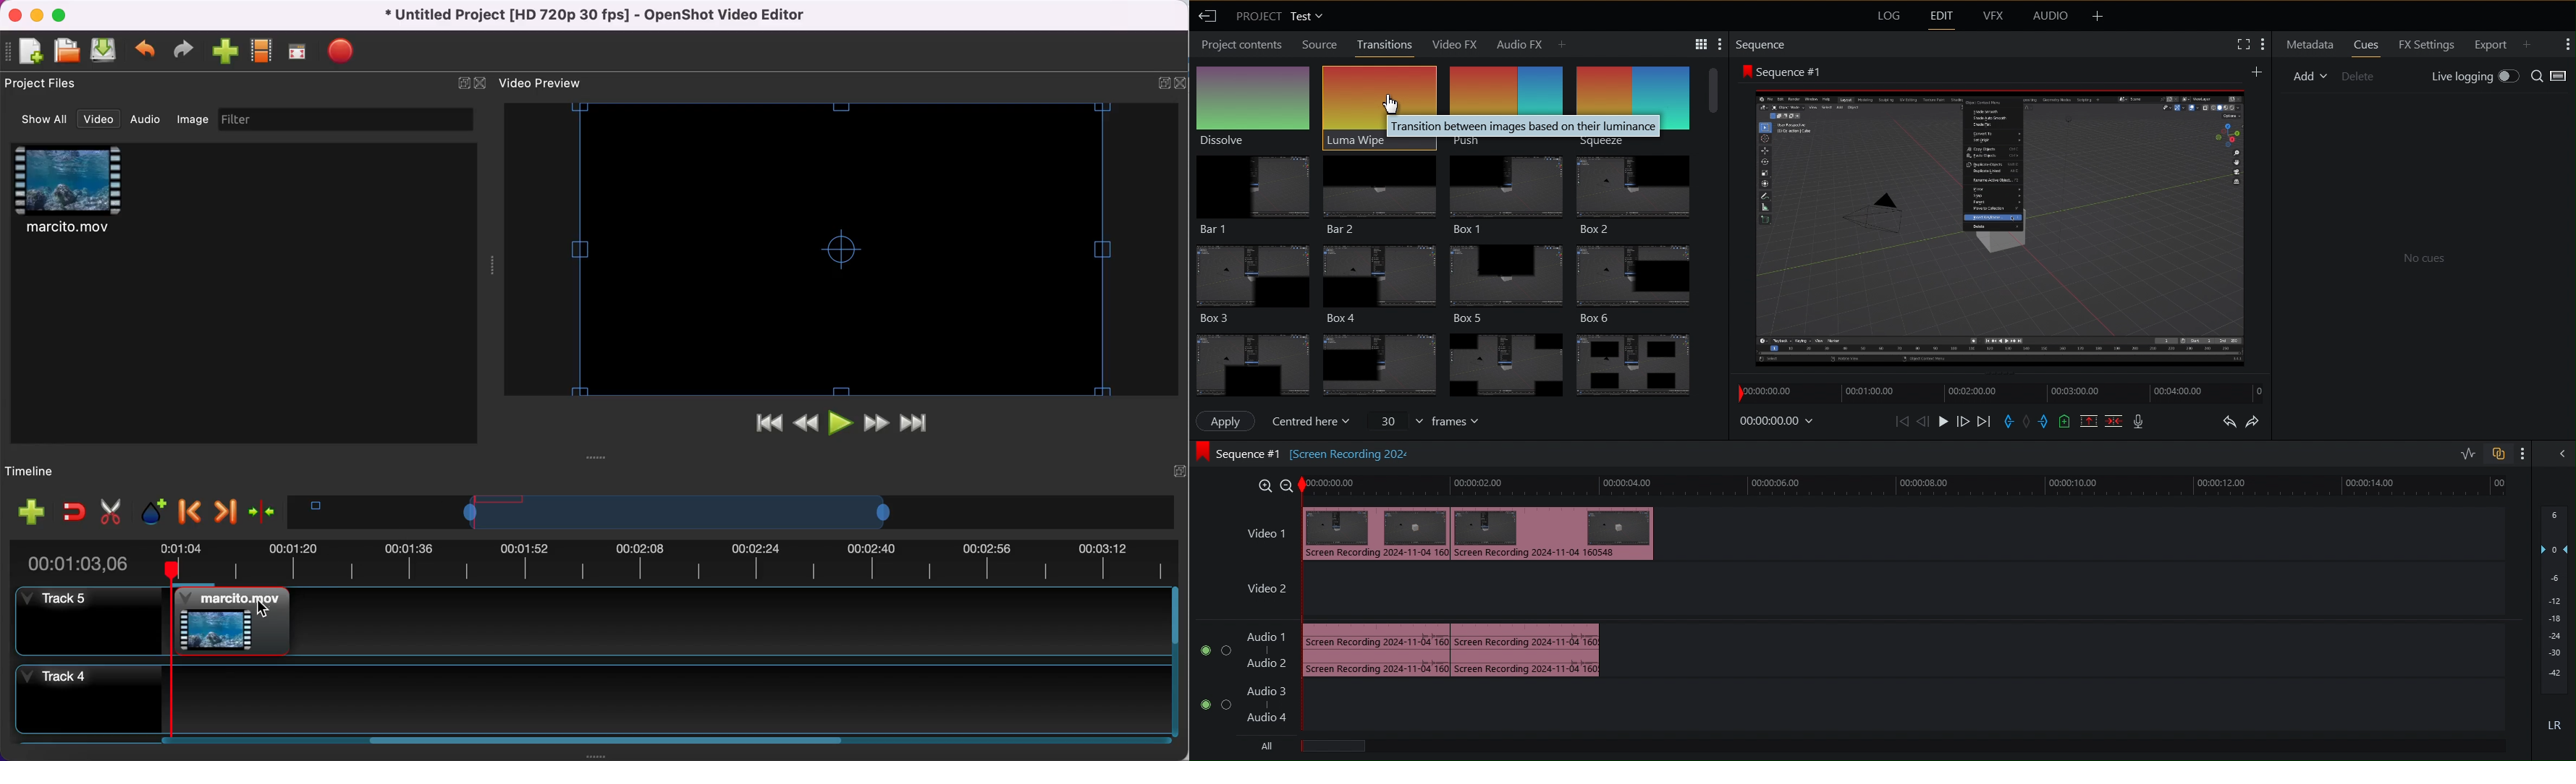  What do you see at coordinates (1317, 44) in the screenshot?
I see `Source` at bounding box center [1317, 44].